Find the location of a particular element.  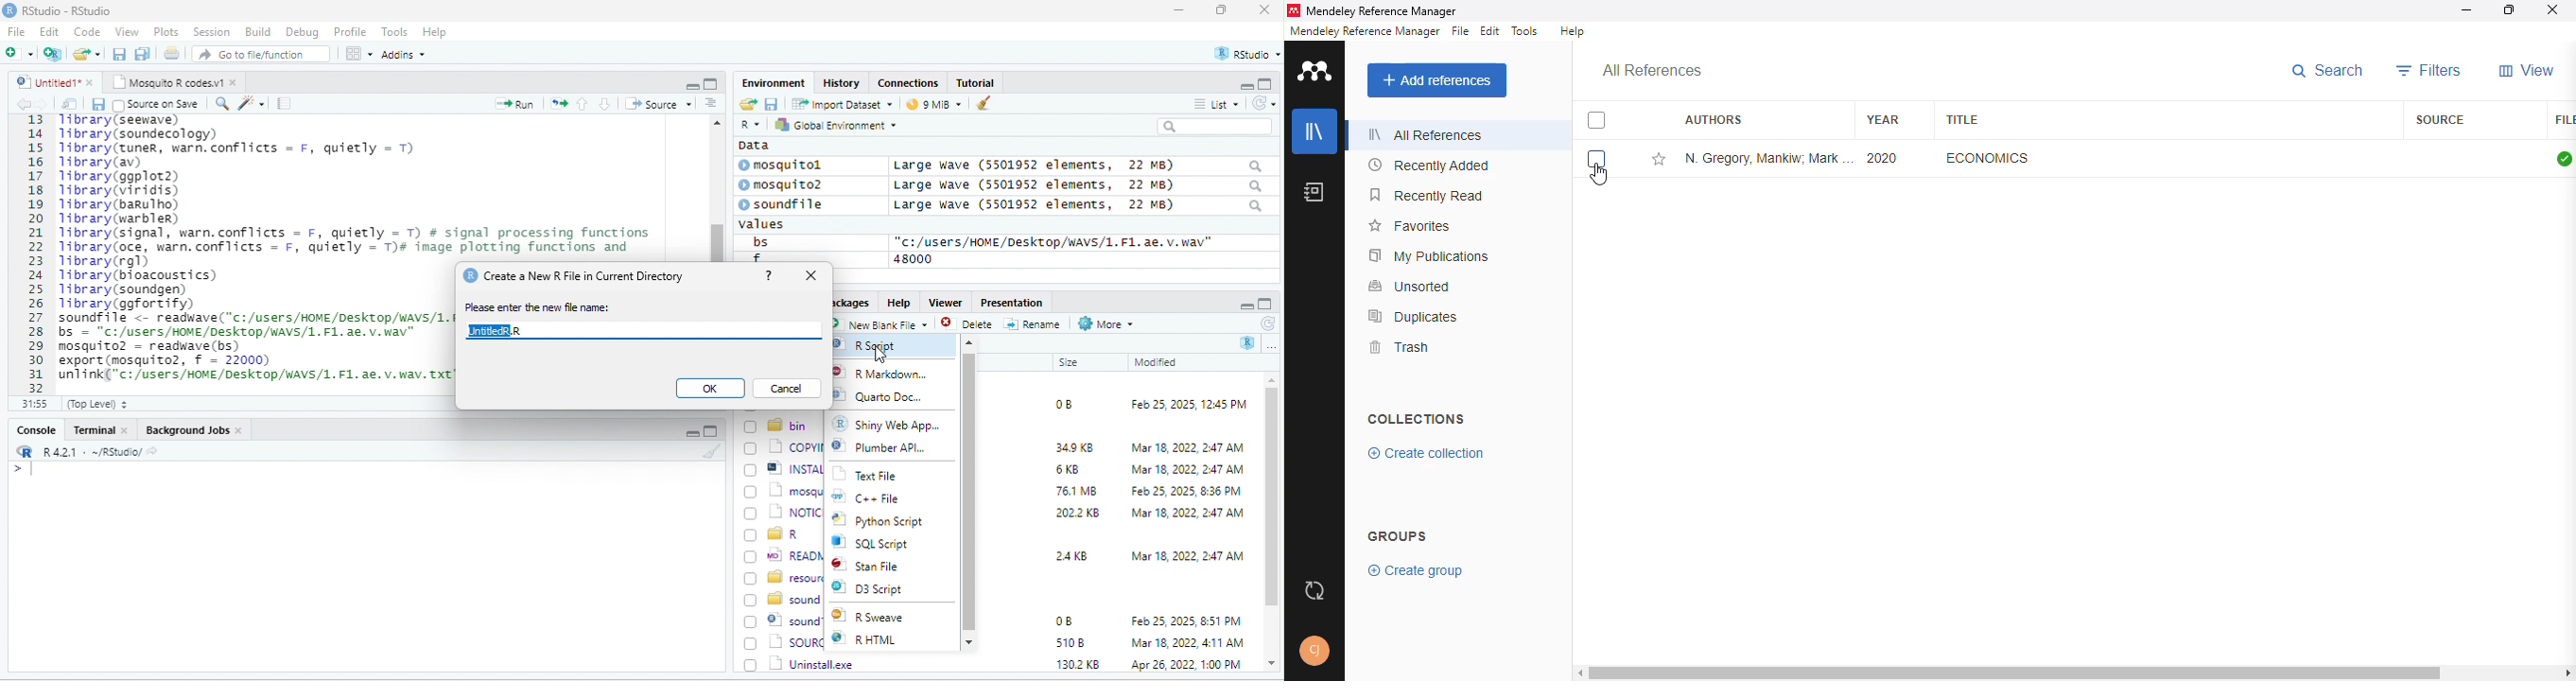

scroll bar is located at coordinates (1272, 523).